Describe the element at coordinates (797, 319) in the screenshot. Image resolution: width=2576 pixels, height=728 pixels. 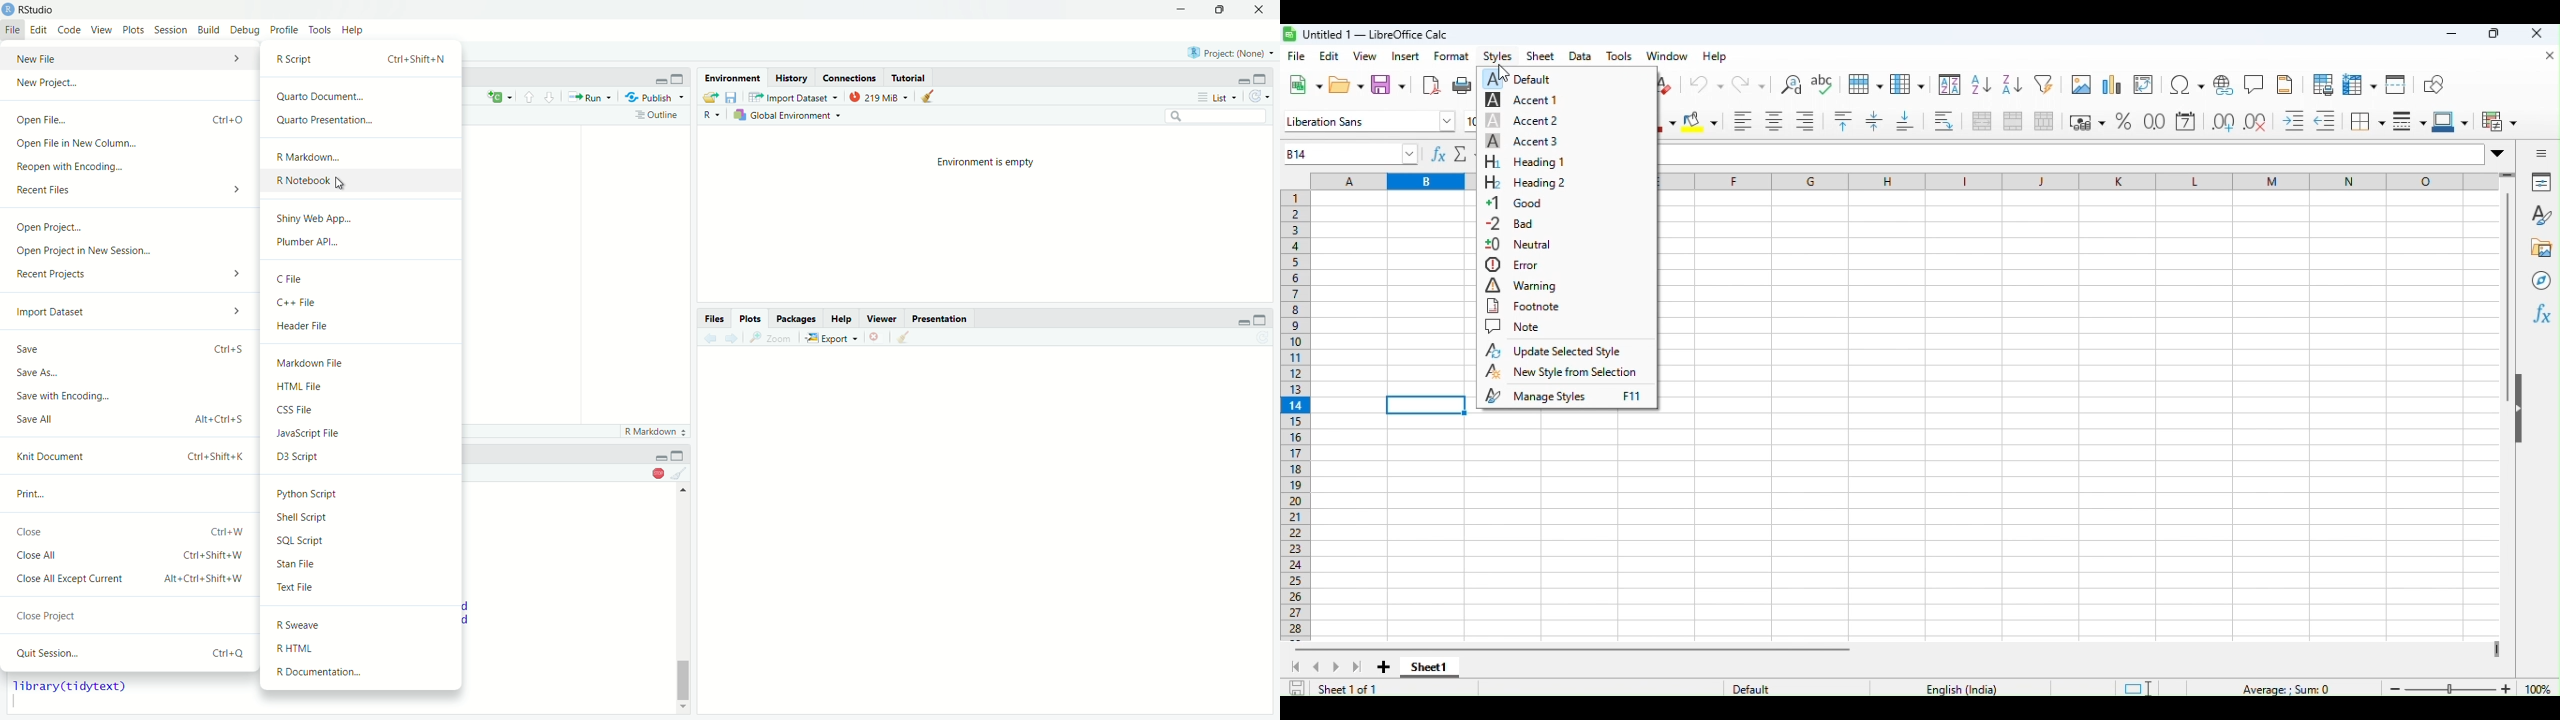
I see `packages` at that location.